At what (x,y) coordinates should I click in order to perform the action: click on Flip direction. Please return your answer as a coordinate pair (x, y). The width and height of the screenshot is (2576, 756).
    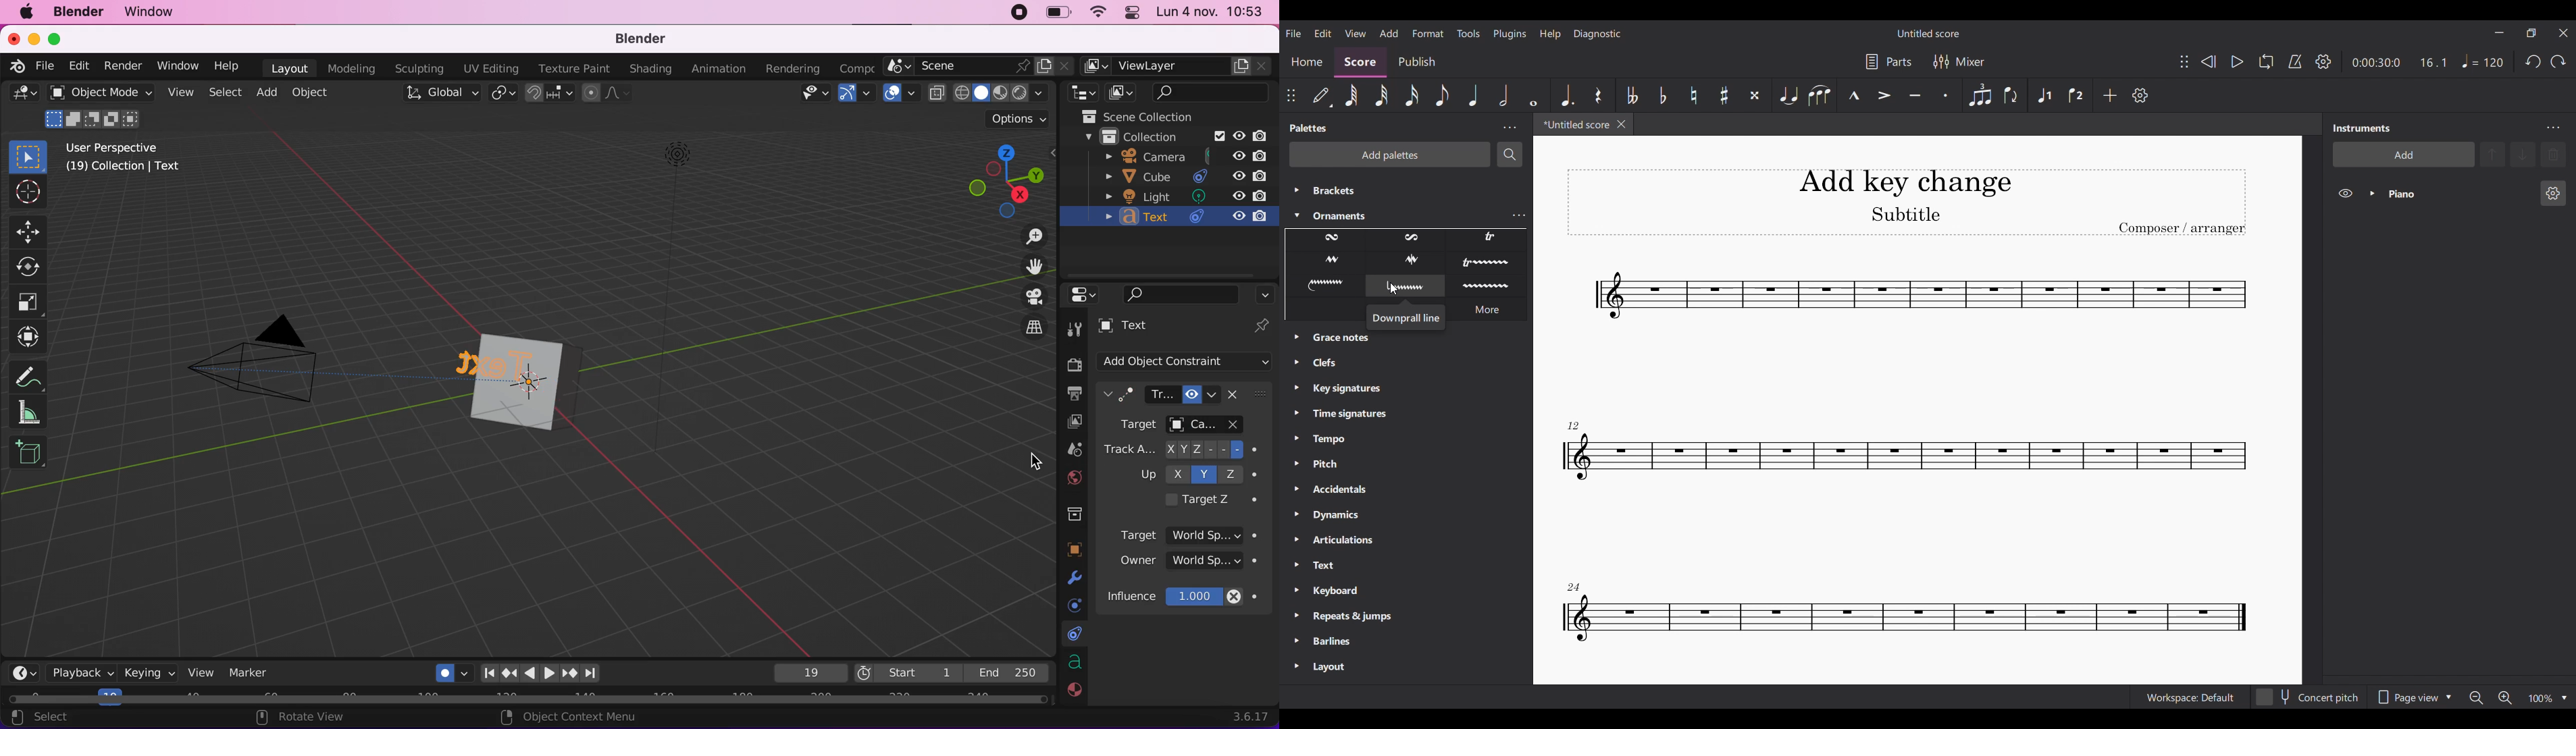
    Looking at the image, I should click on (2013, 95).